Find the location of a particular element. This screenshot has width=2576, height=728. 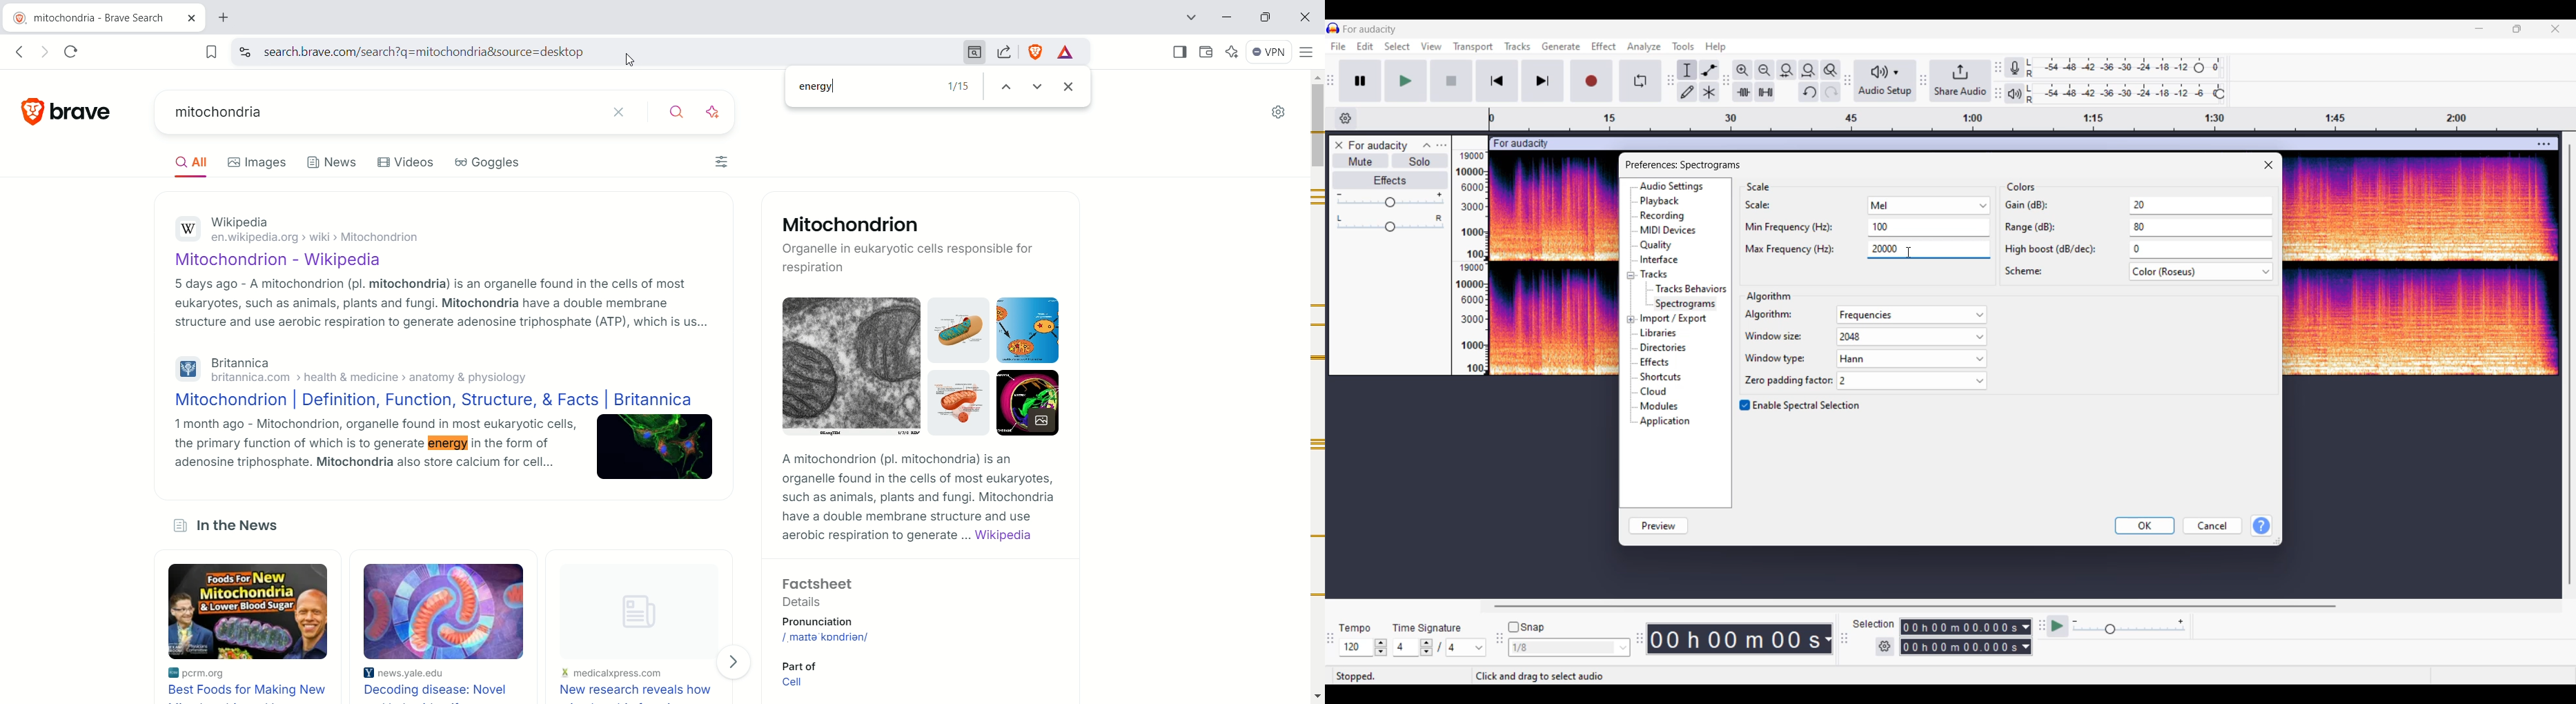

Edit menu is located at coordinates (1365, 46).